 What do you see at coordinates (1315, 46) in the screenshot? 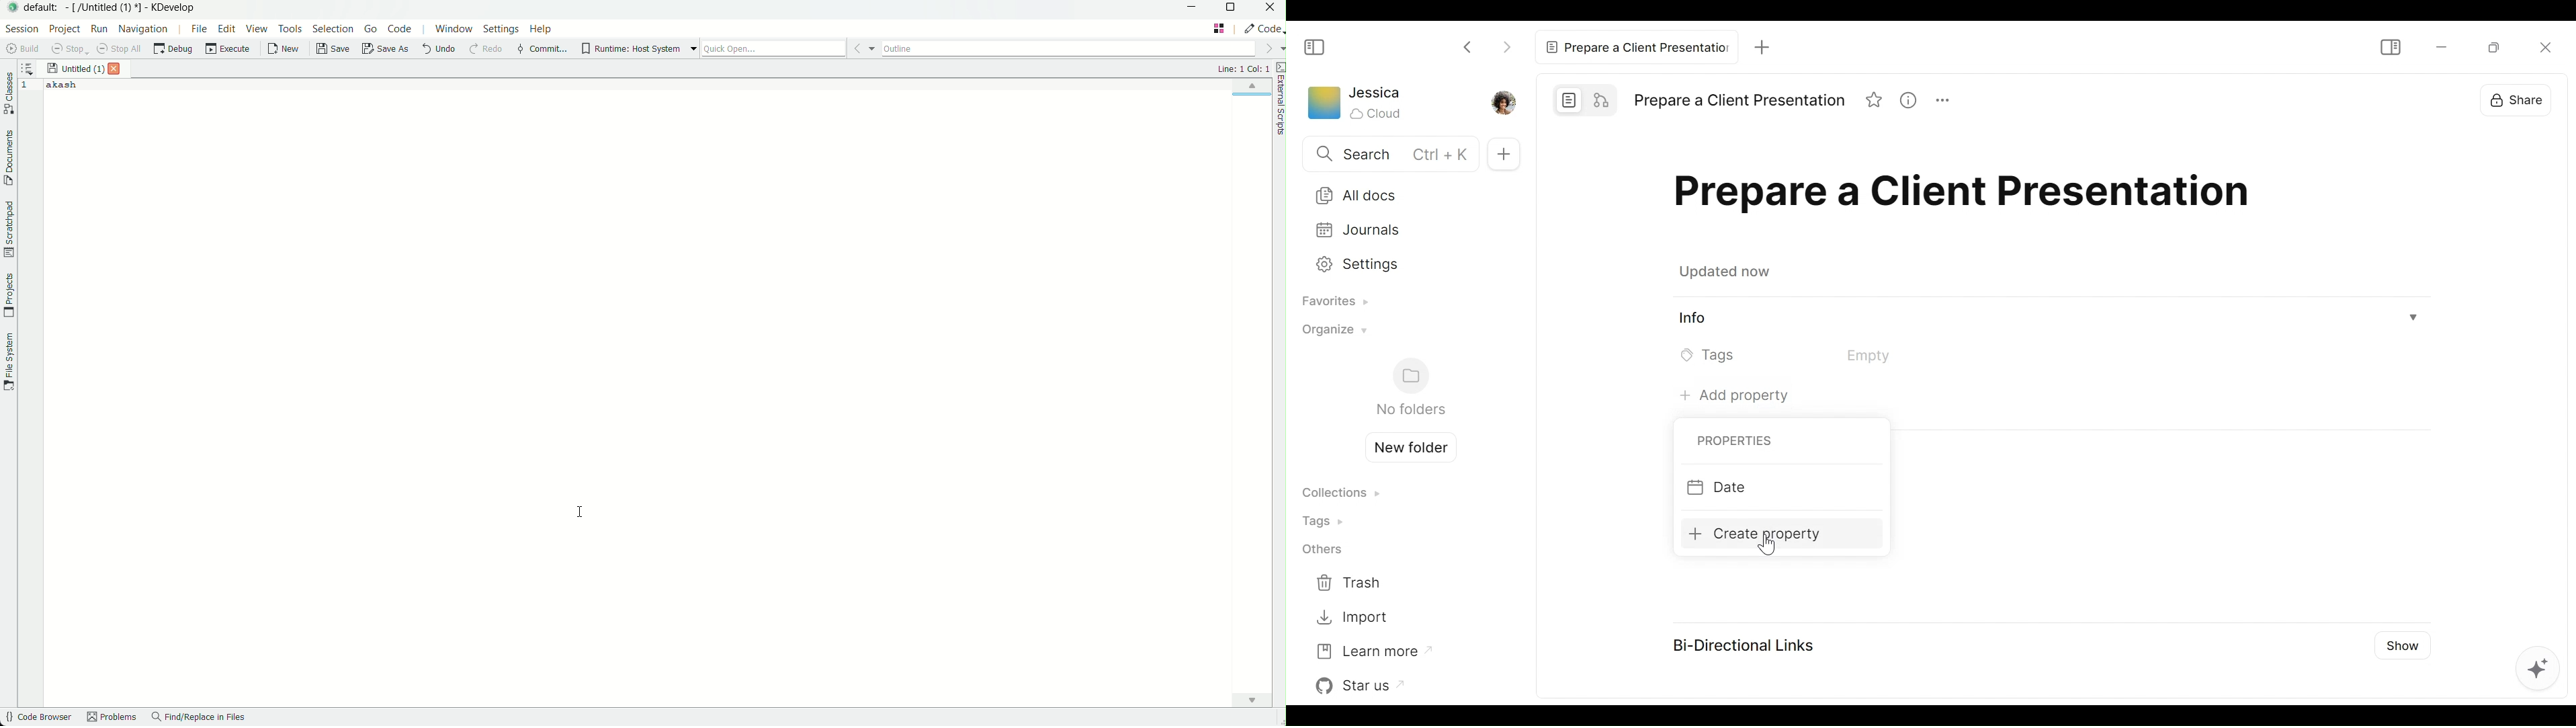
I see `Show/Hide Sidebar` at bounding box center [1315, 46].